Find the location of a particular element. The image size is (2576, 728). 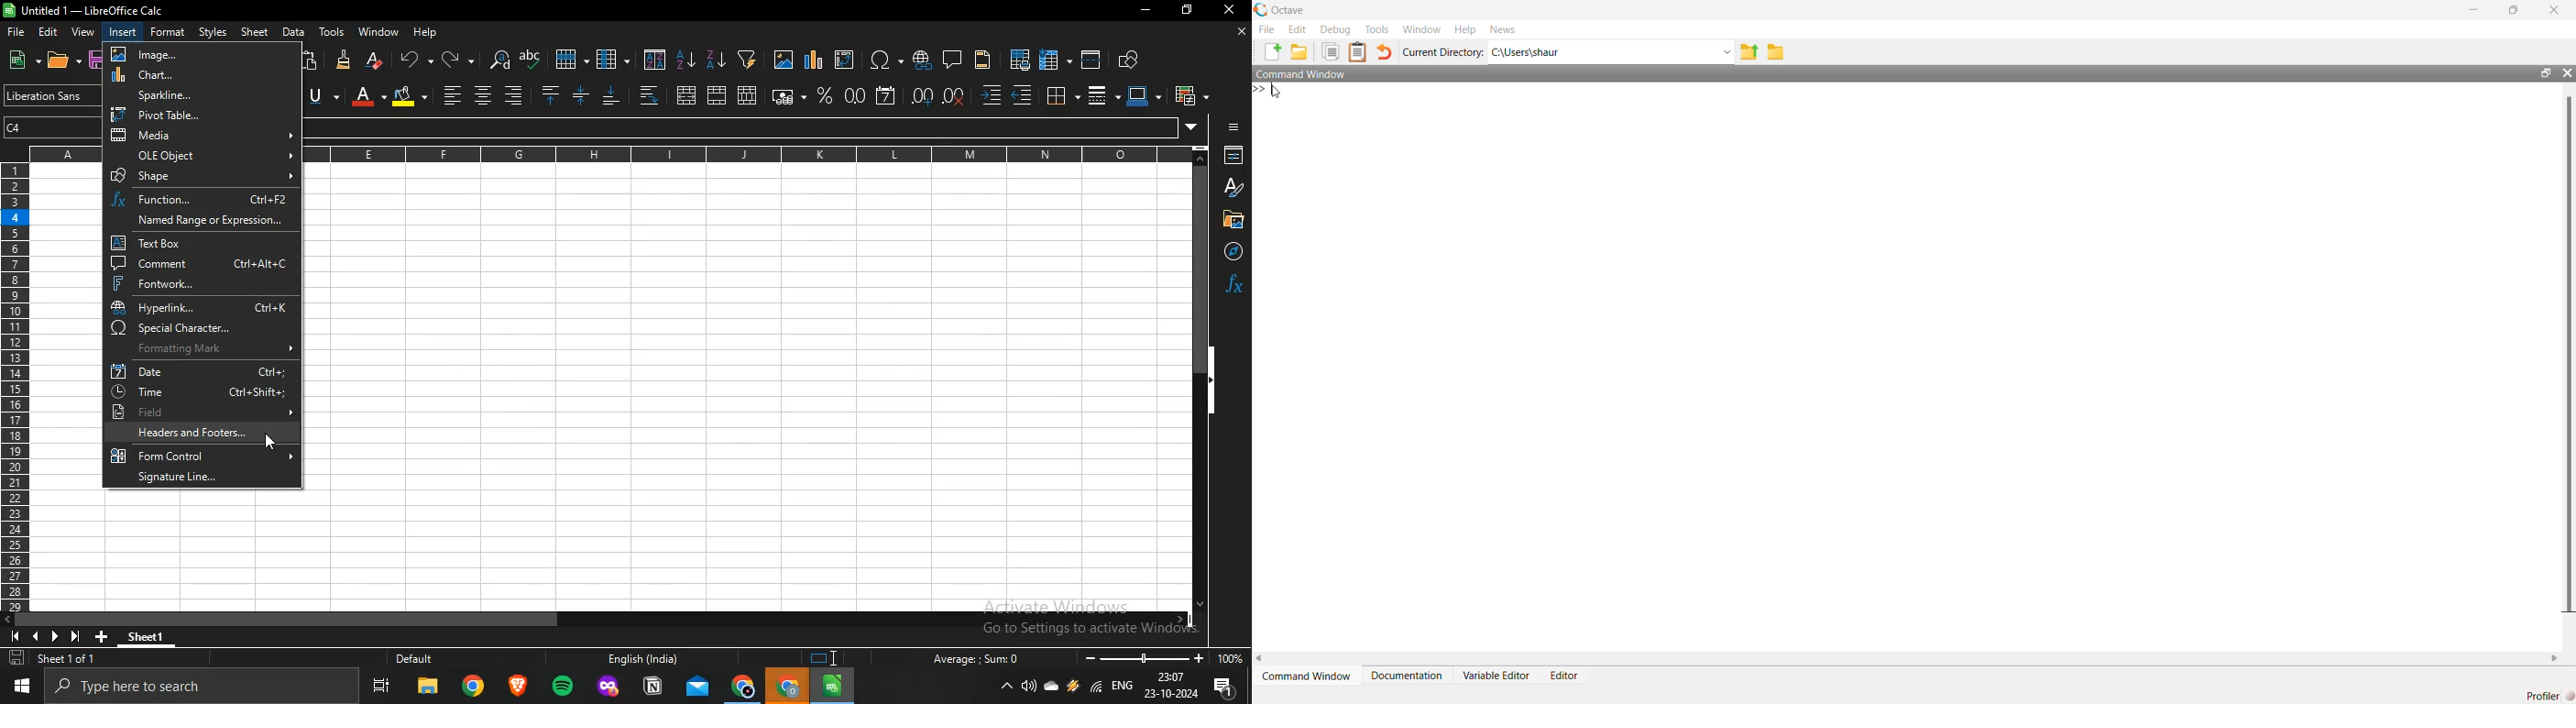

edit is located at coordinates (1299, 29).